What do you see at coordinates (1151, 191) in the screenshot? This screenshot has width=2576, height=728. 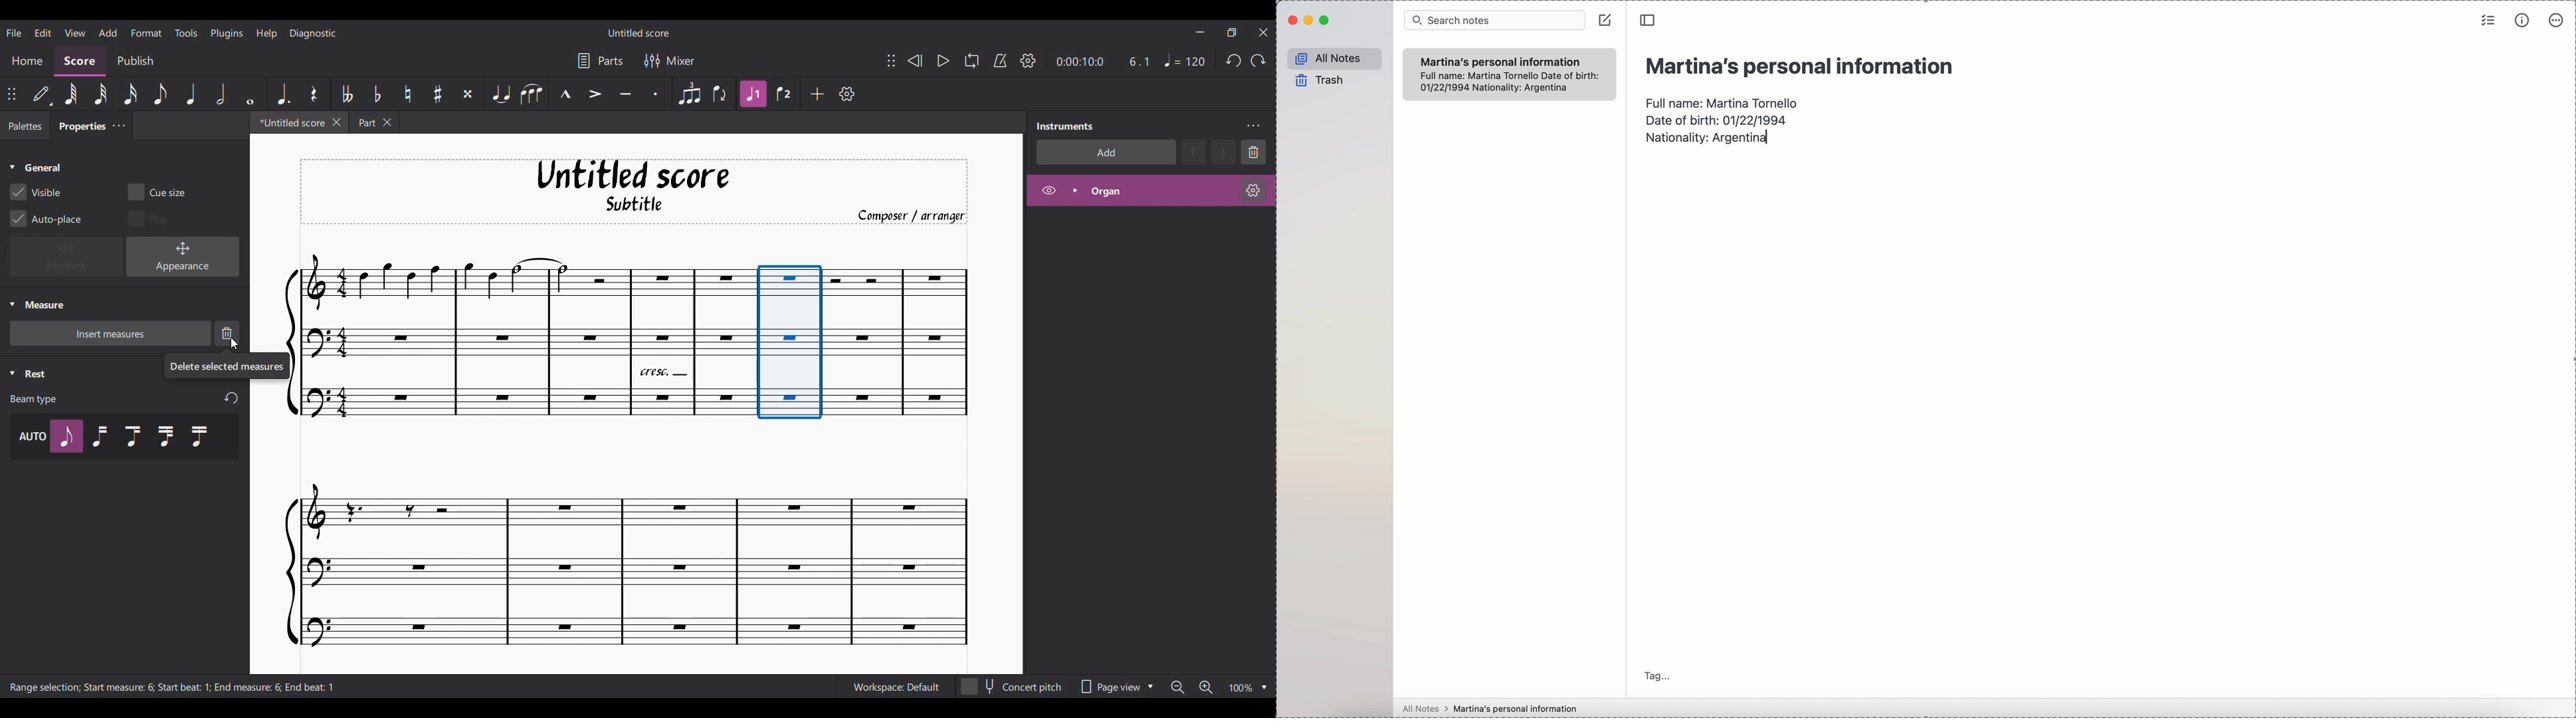 I see `Highlighted after measure selection` at bounding box center [1151, 191].